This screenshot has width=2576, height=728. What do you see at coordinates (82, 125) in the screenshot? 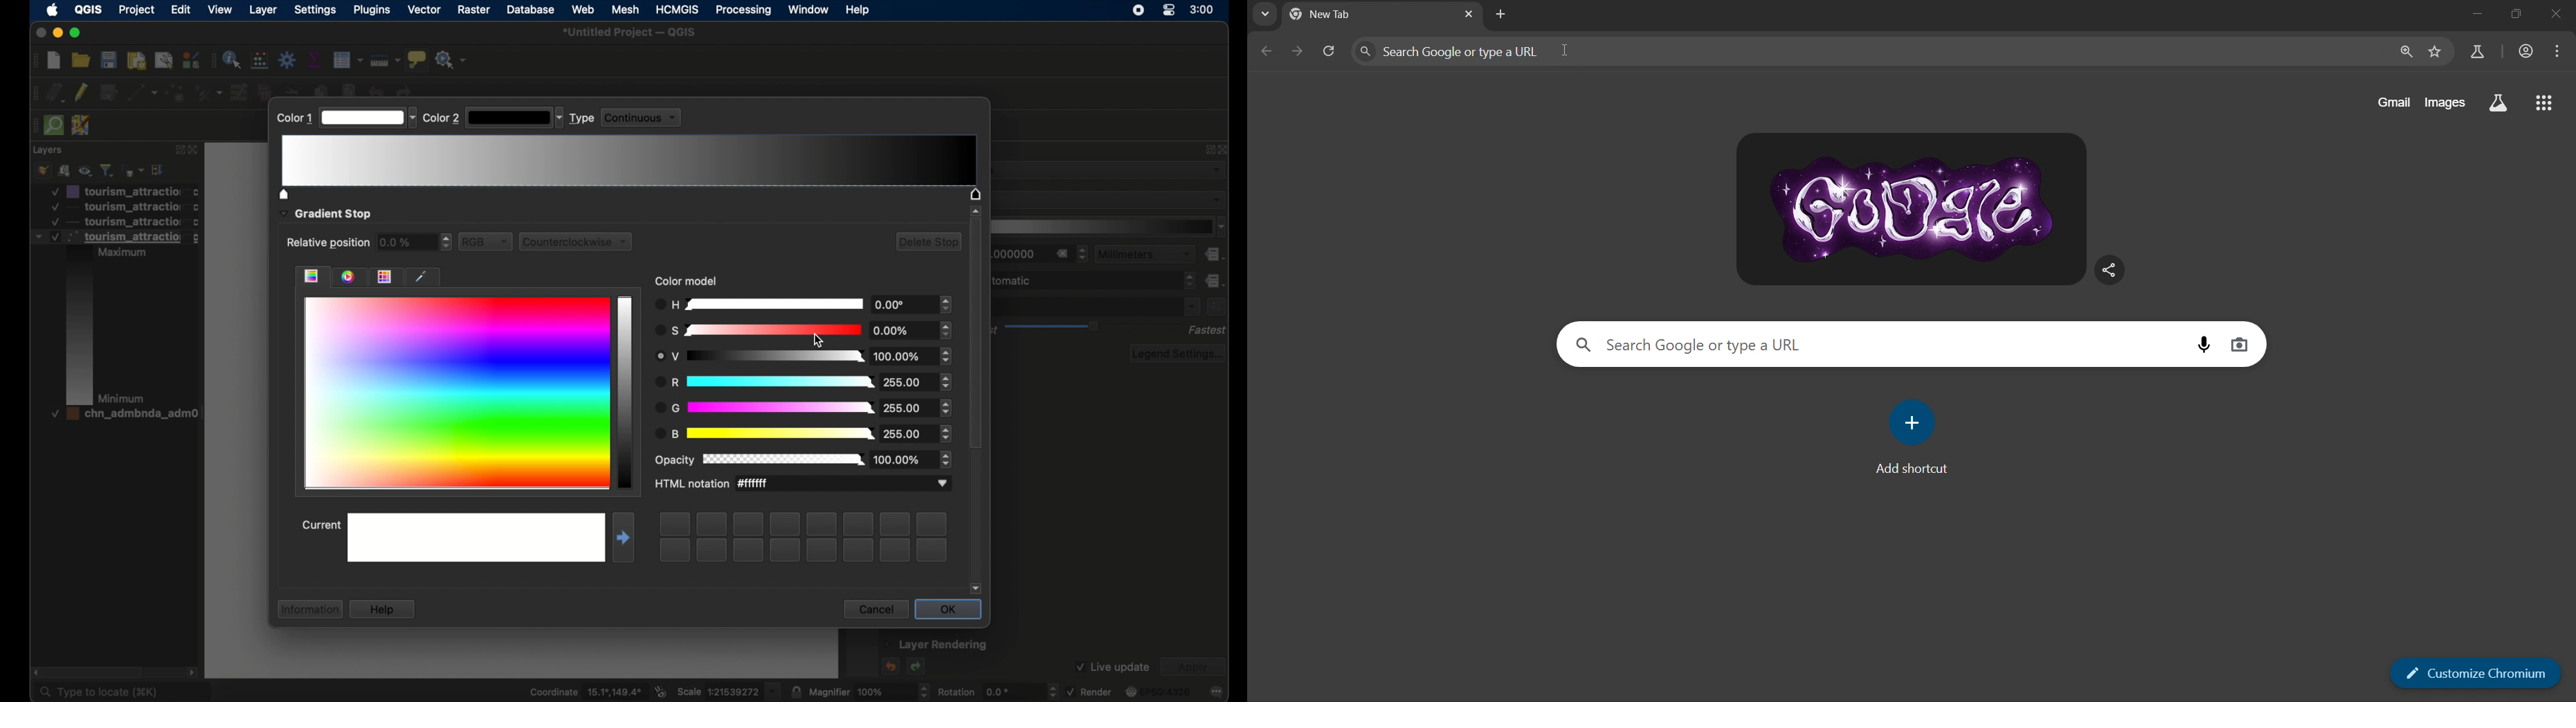
I see `josh remote` at bounding box center [82, 125].